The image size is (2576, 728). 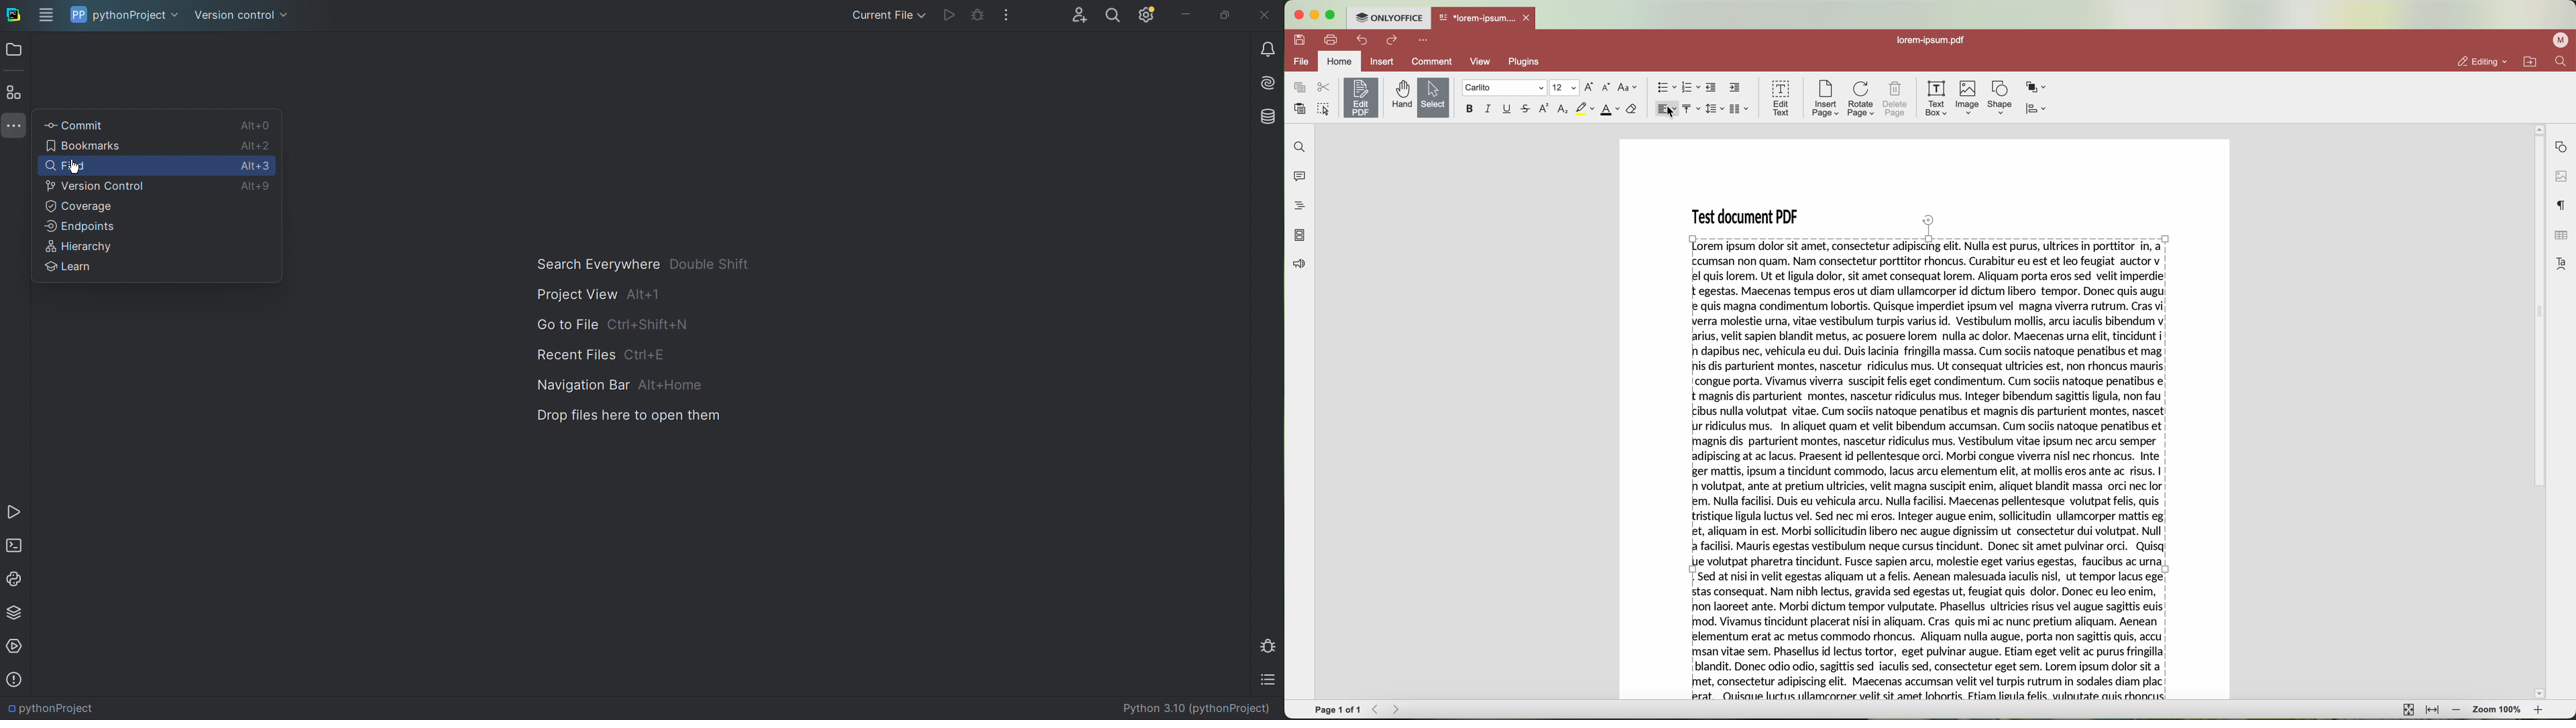 What do you see at coordinates (1608, 88) in the screenshot?
I see `decrement font size` at bounding box center [1608, 88].